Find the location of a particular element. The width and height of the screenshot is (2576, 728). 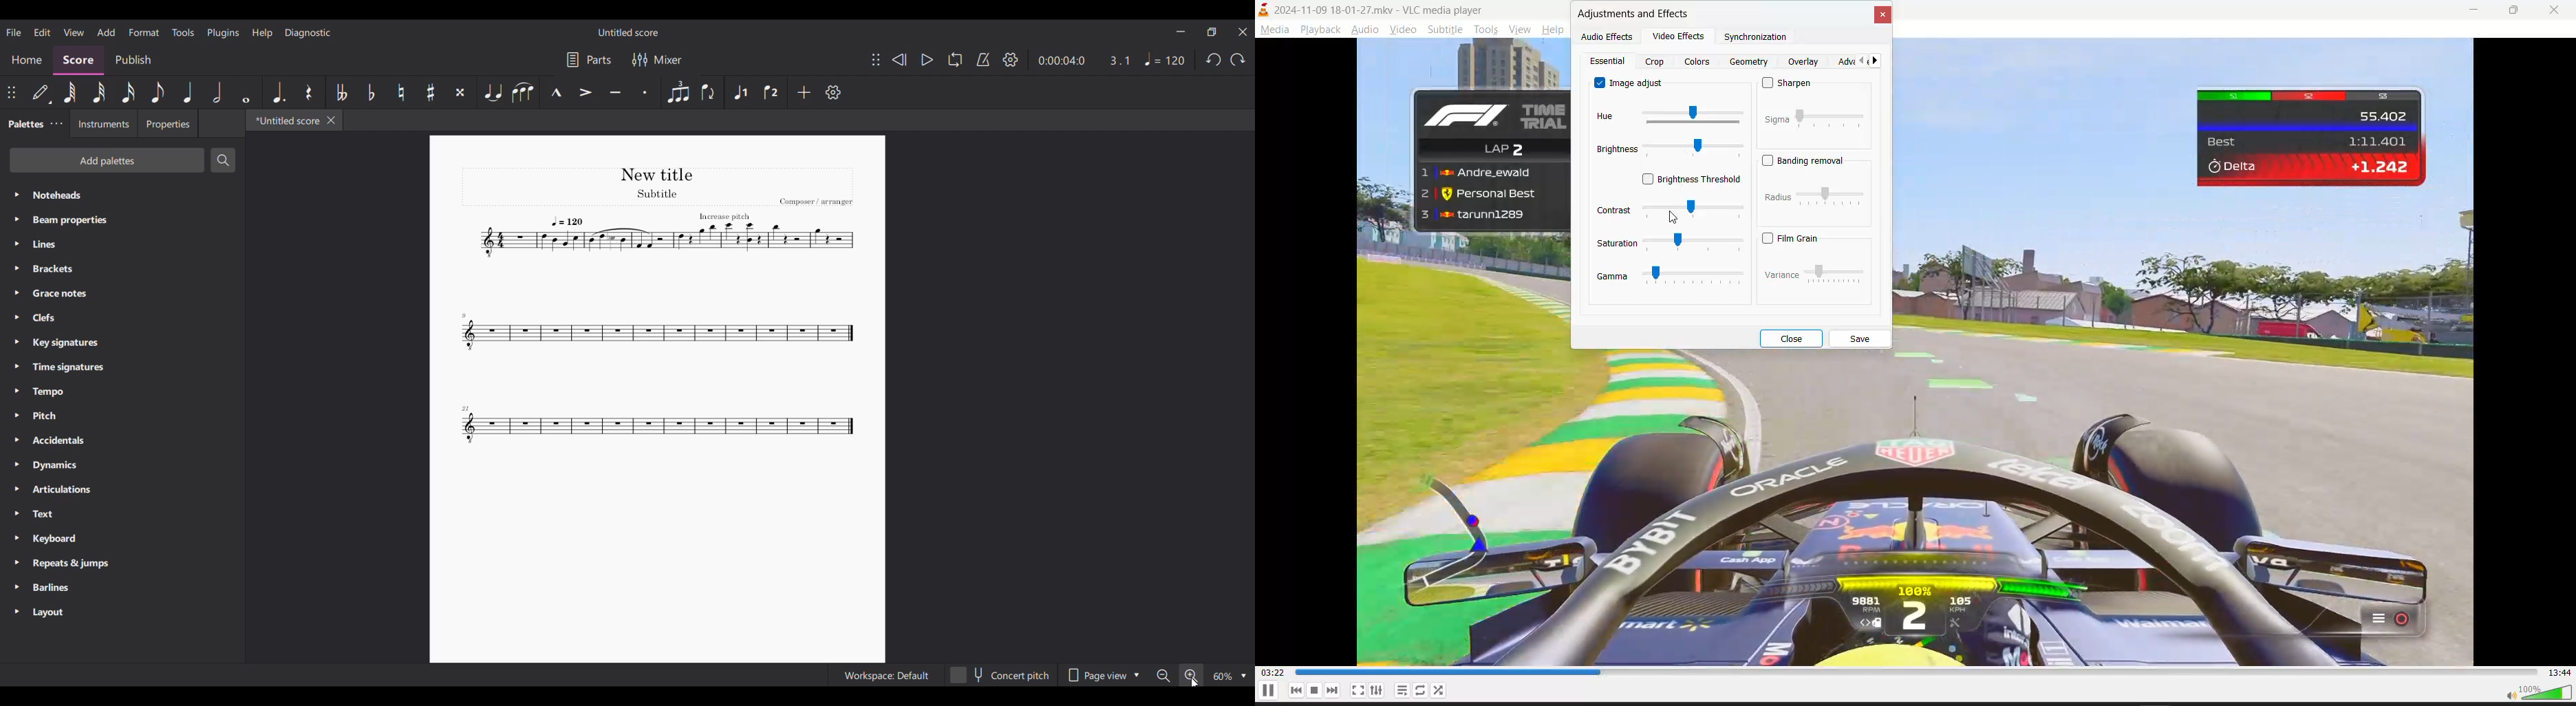

audio is located at coordinates (1362, 28).